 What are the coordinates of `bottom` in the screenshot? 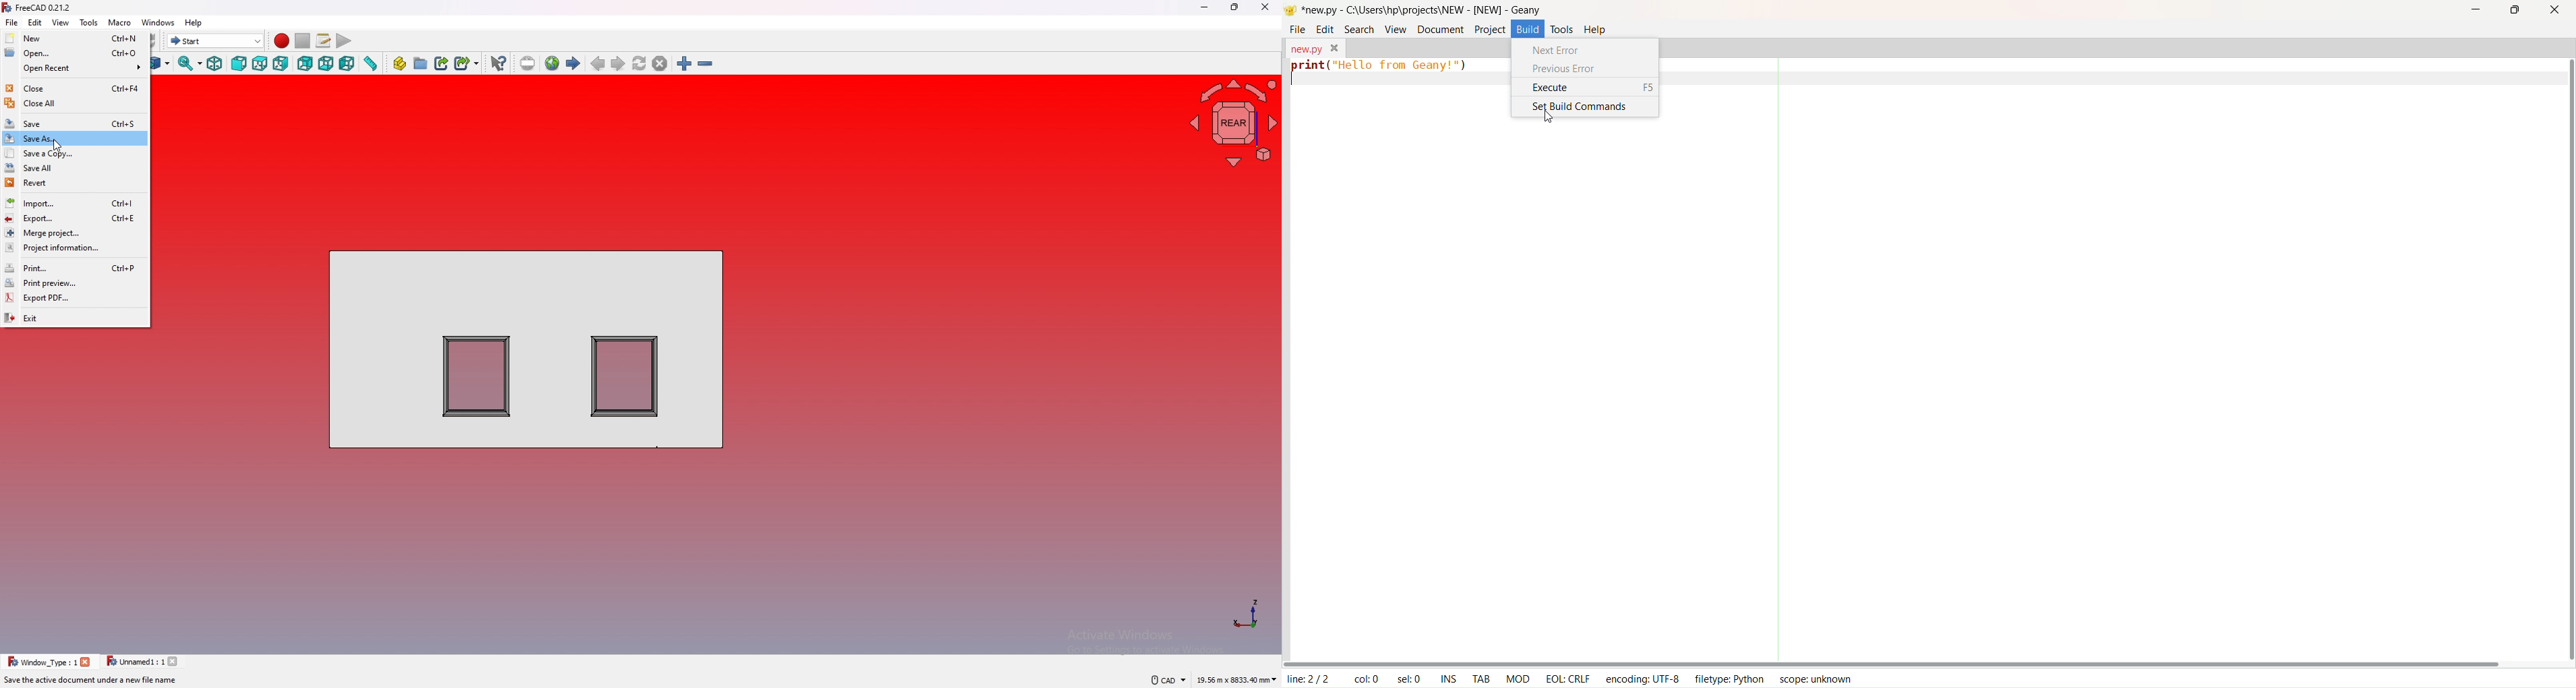 It's located at (327, 63).